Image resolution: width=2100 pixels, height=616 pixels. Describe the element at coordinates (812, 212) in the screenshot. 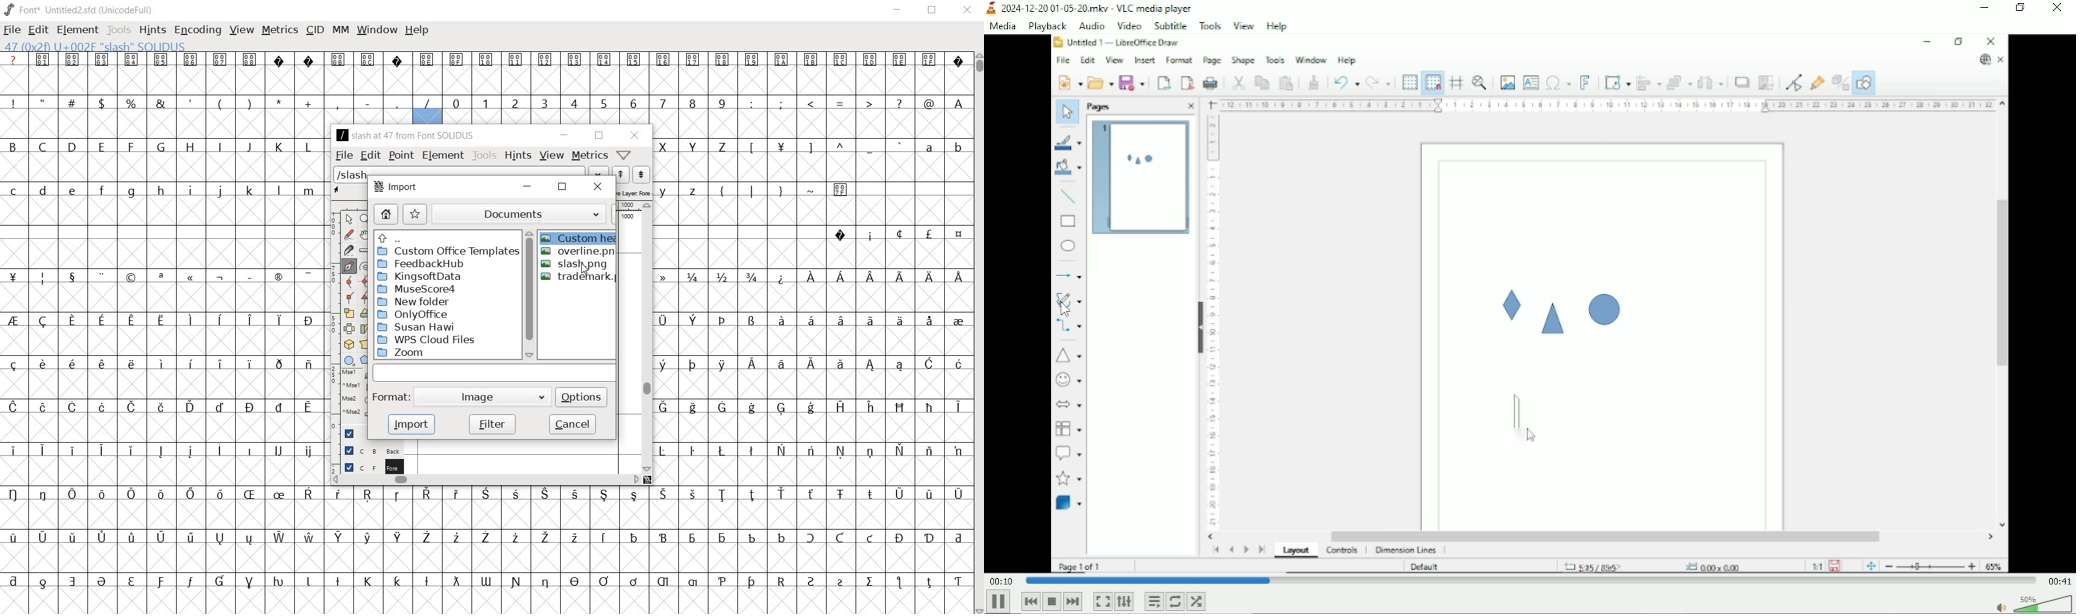

I see `empty cells` at that location.